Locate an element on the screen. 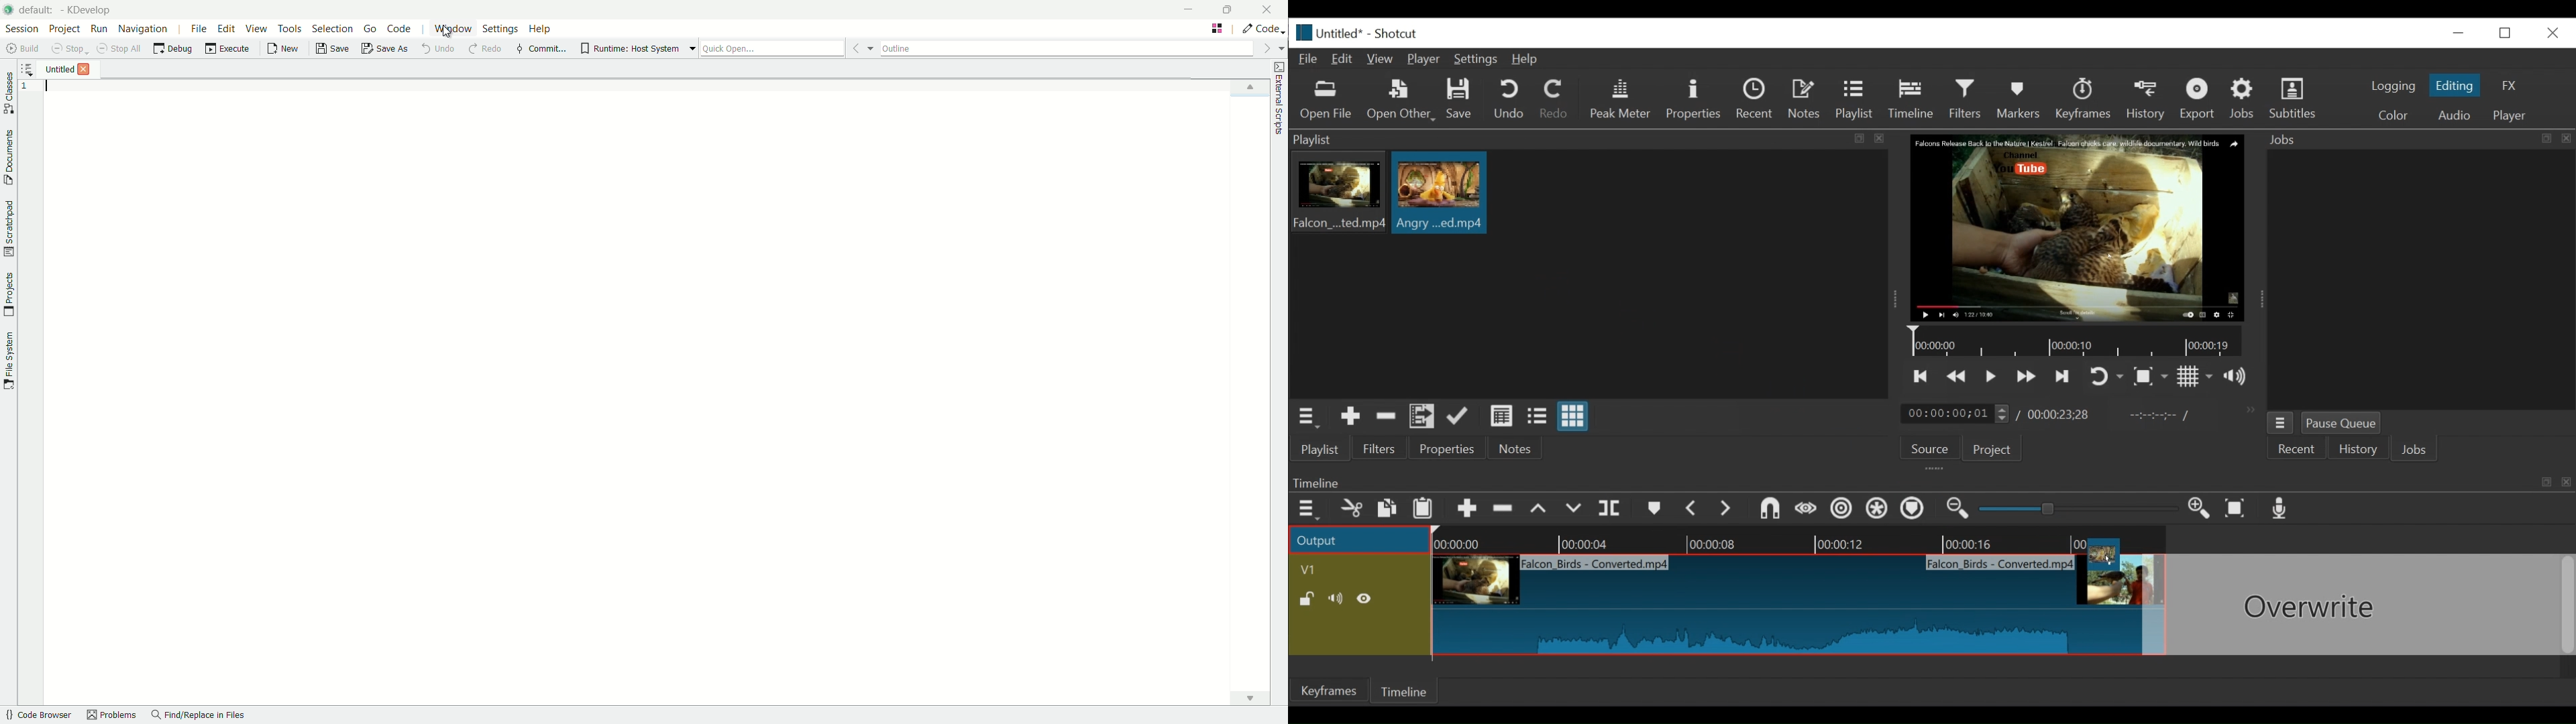 The image size is (2576, 728). show volume control is located at coordinates (2241, 377).